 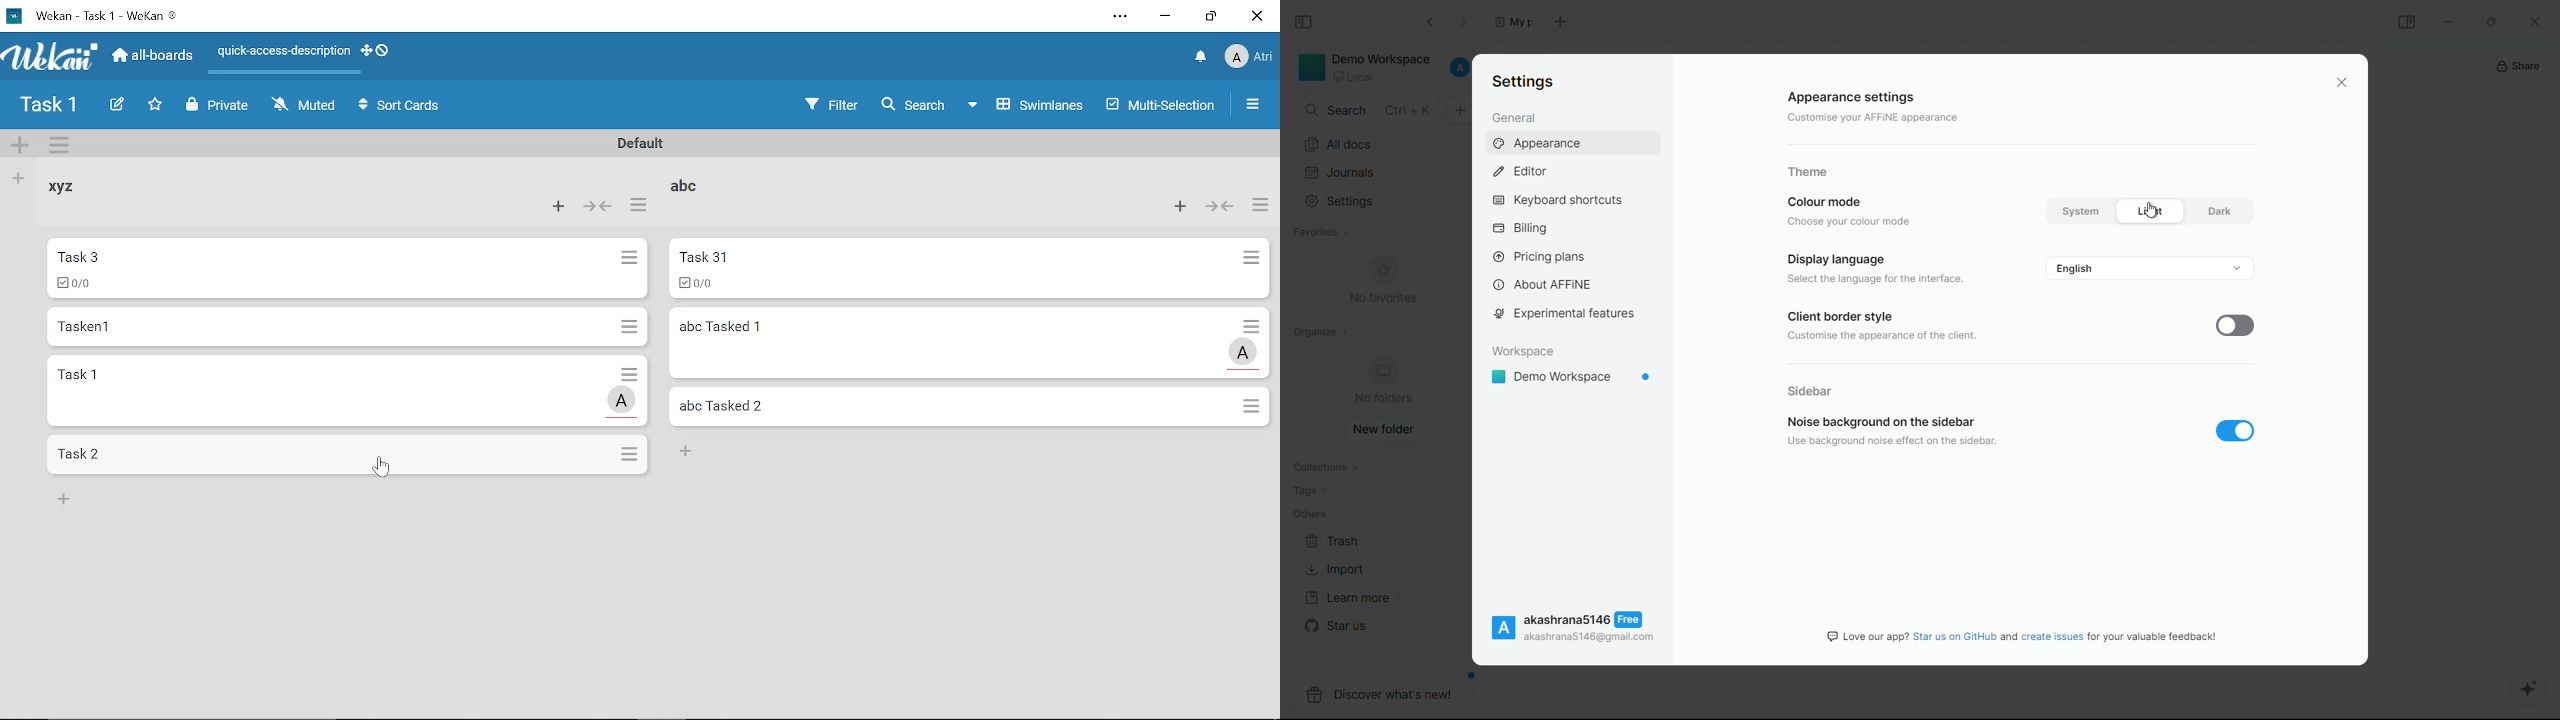 I want to click on Search, so click(x=912, y=105).